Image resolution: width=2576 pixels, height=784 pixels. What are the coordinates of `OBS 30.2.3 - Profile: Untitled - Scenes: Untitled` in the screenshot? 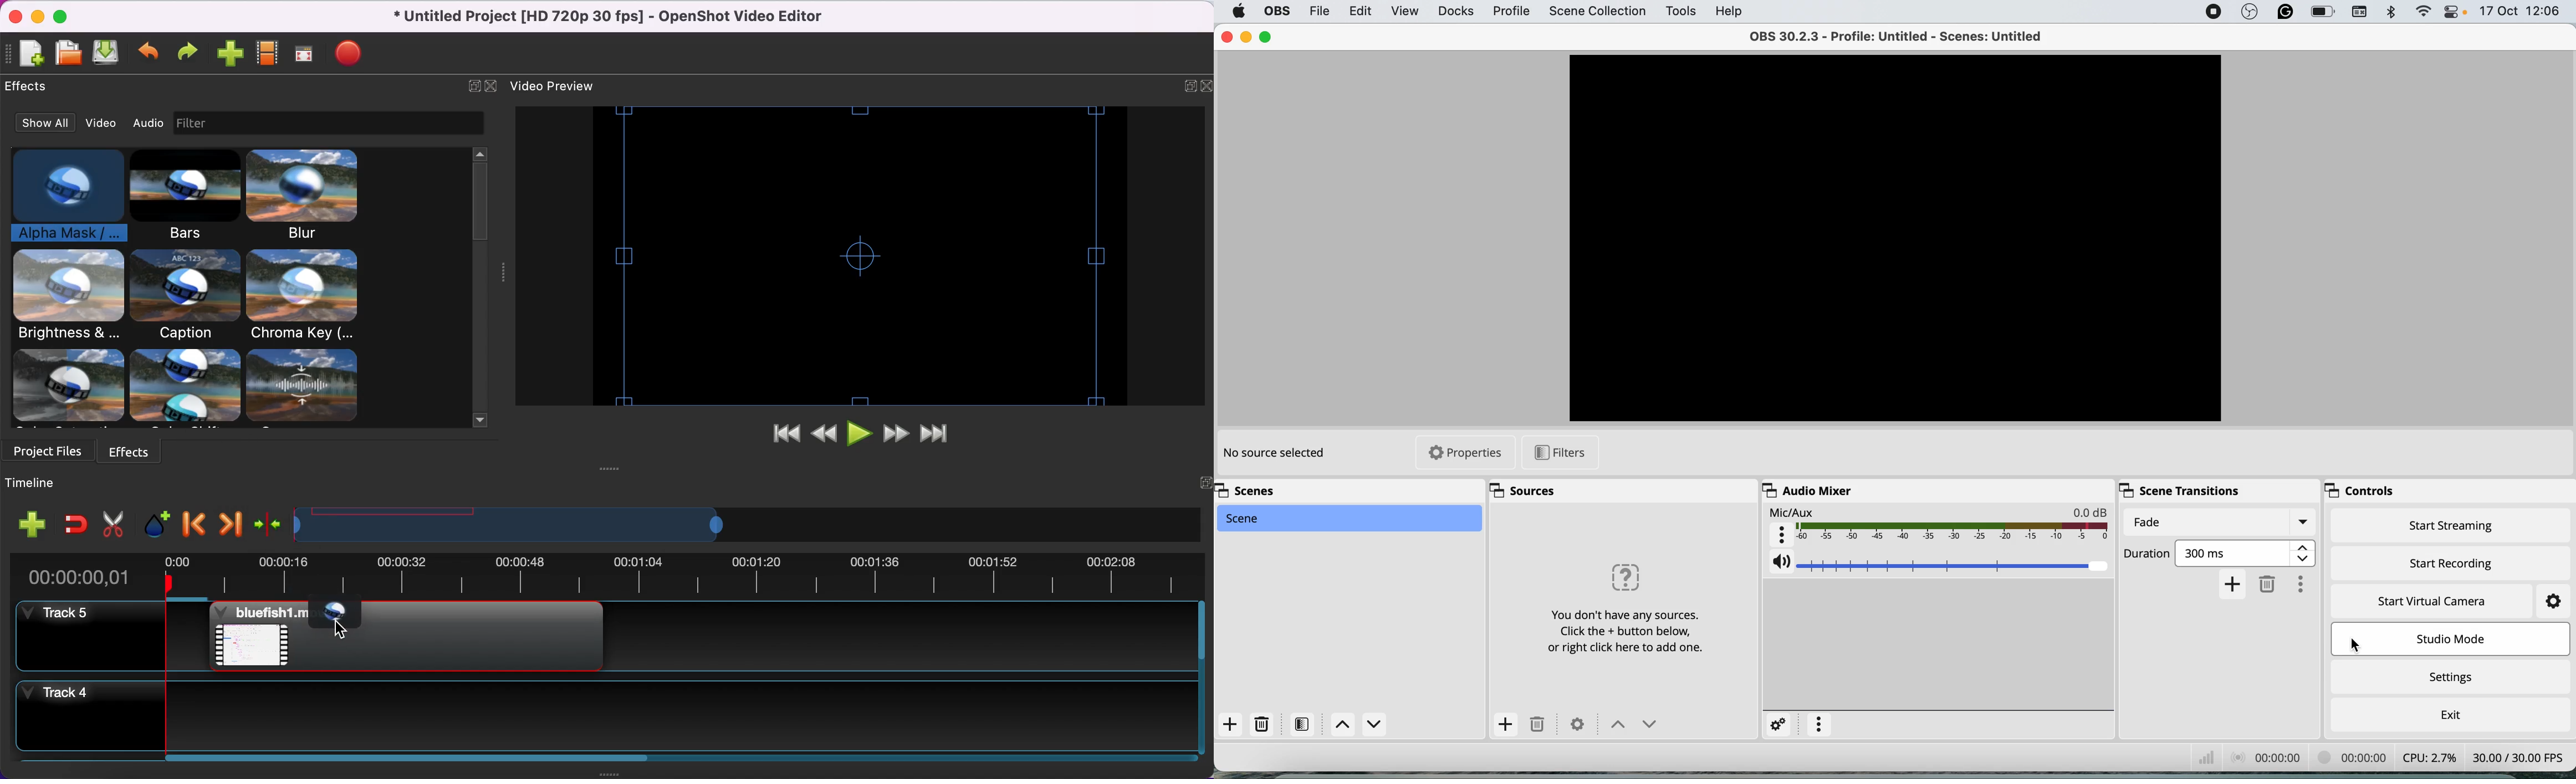 It's located at (1897, 35).